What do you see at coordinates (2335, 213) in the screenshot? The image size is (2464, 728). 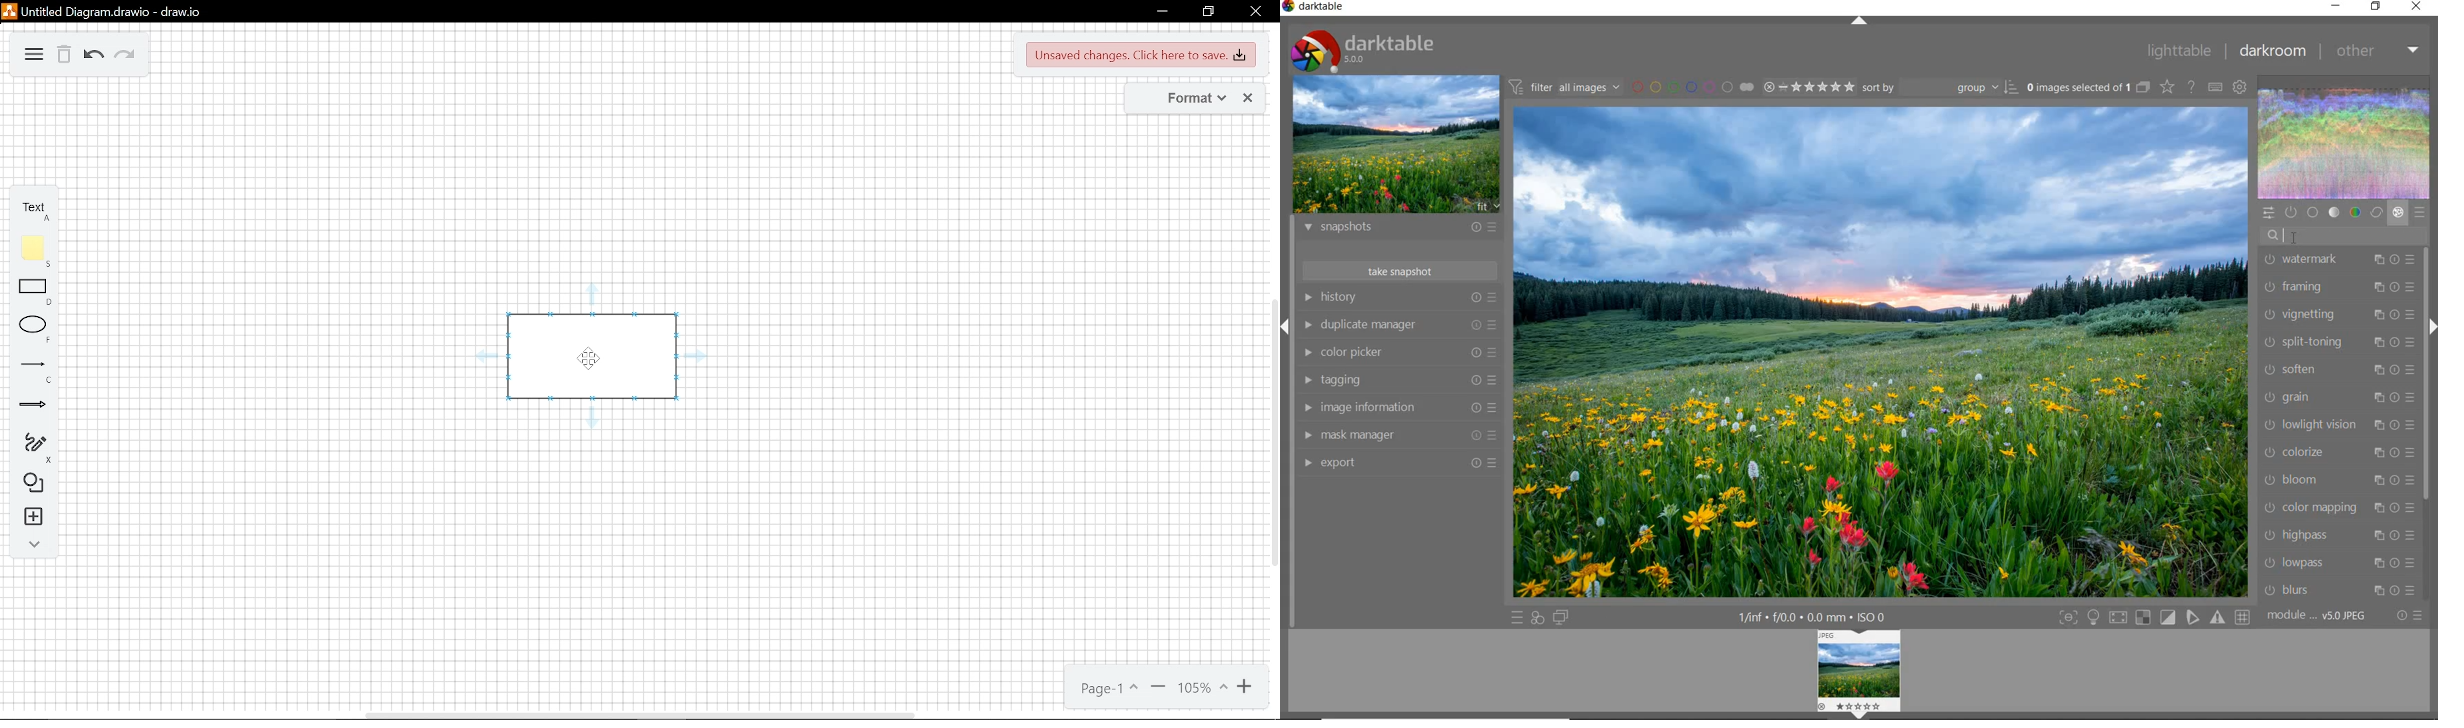 I see `tone` at bounding box center [2335, 213].